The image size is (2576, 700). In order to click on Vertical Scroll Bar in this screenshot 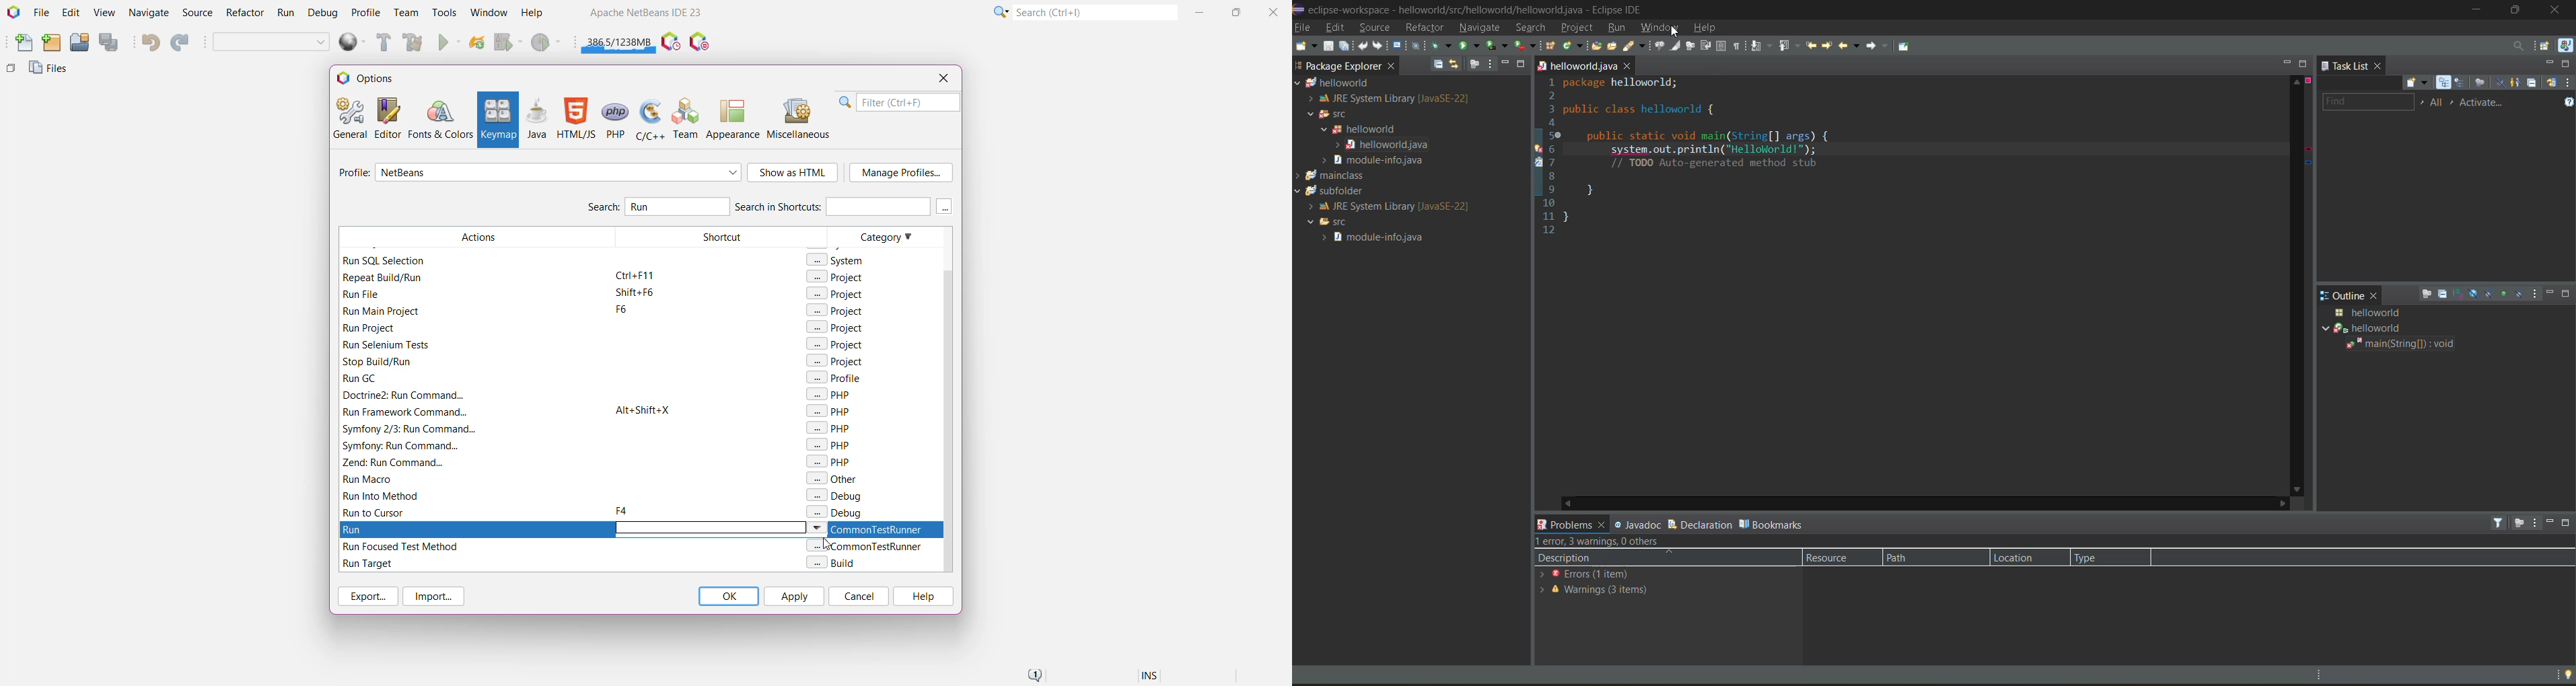, I will do `click(945, 399)`.